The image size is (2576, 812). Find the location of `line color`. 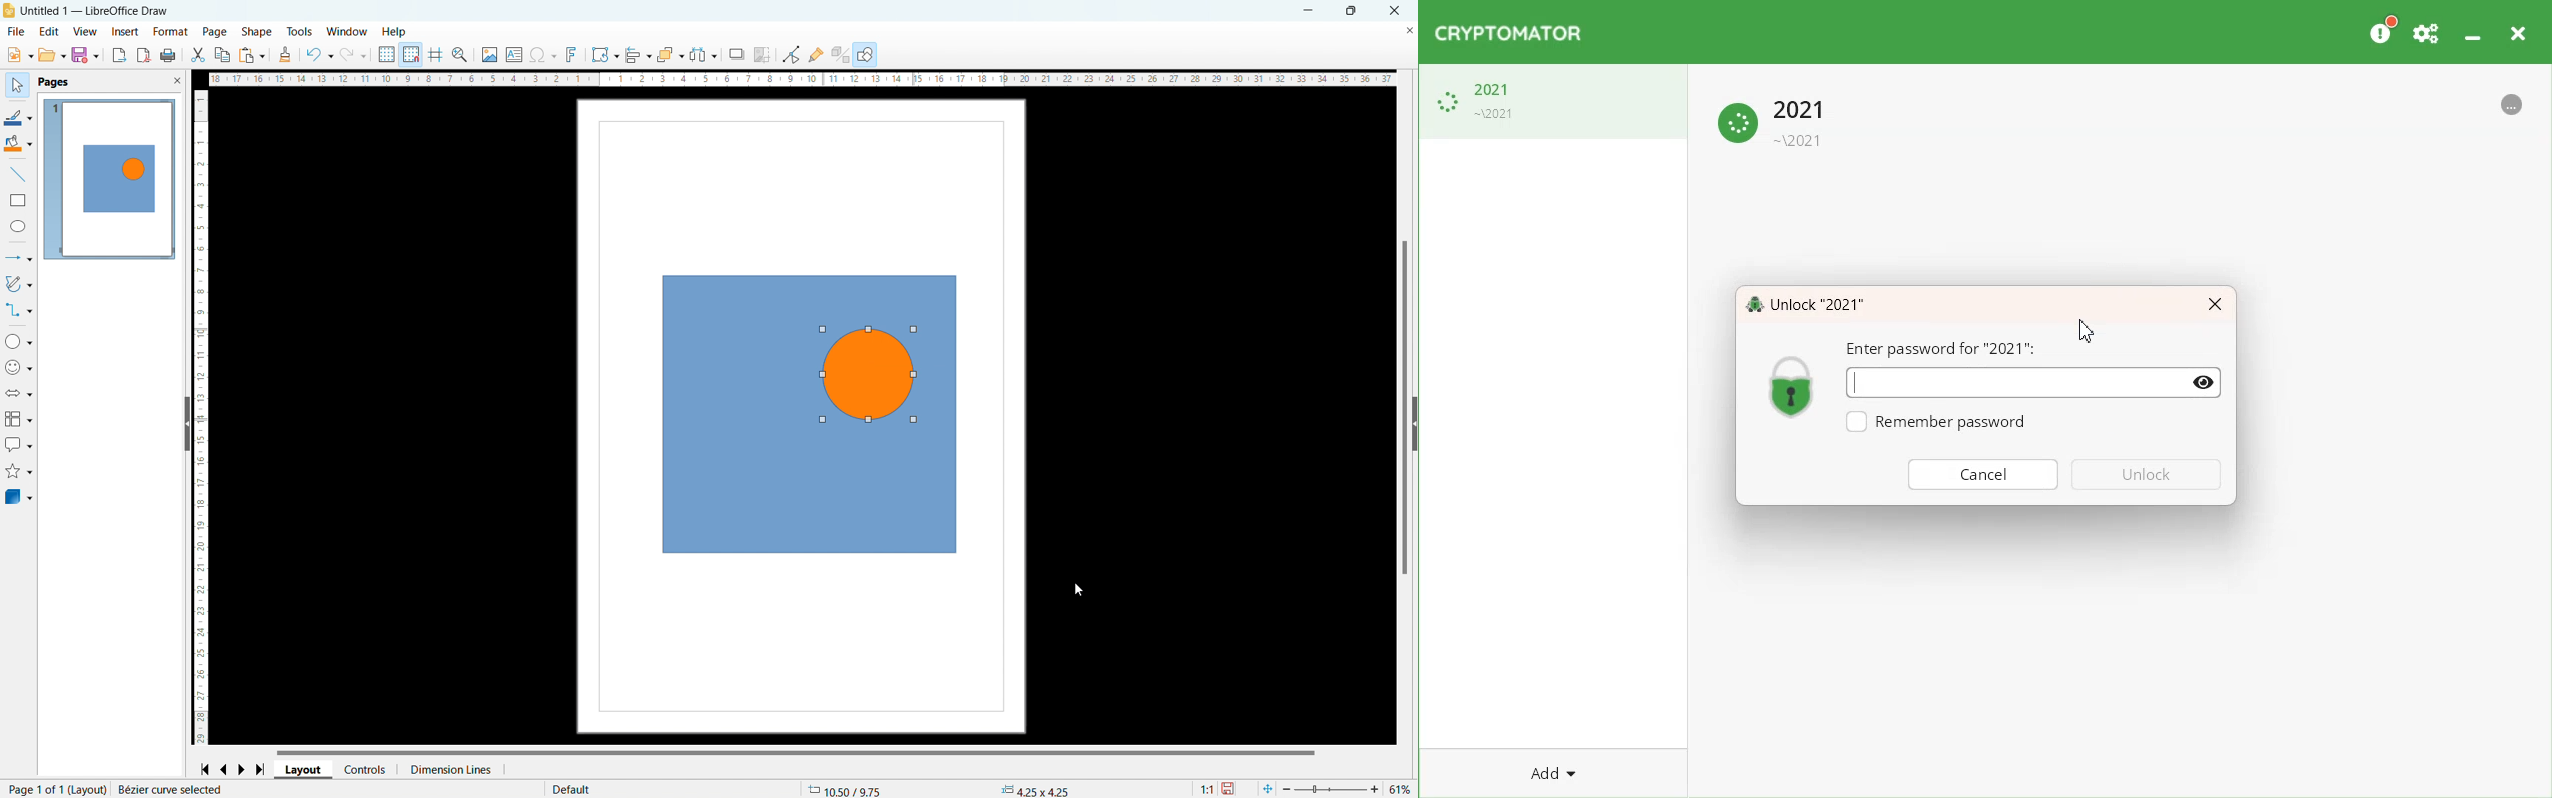

line color is located at coordinates (18, 117).